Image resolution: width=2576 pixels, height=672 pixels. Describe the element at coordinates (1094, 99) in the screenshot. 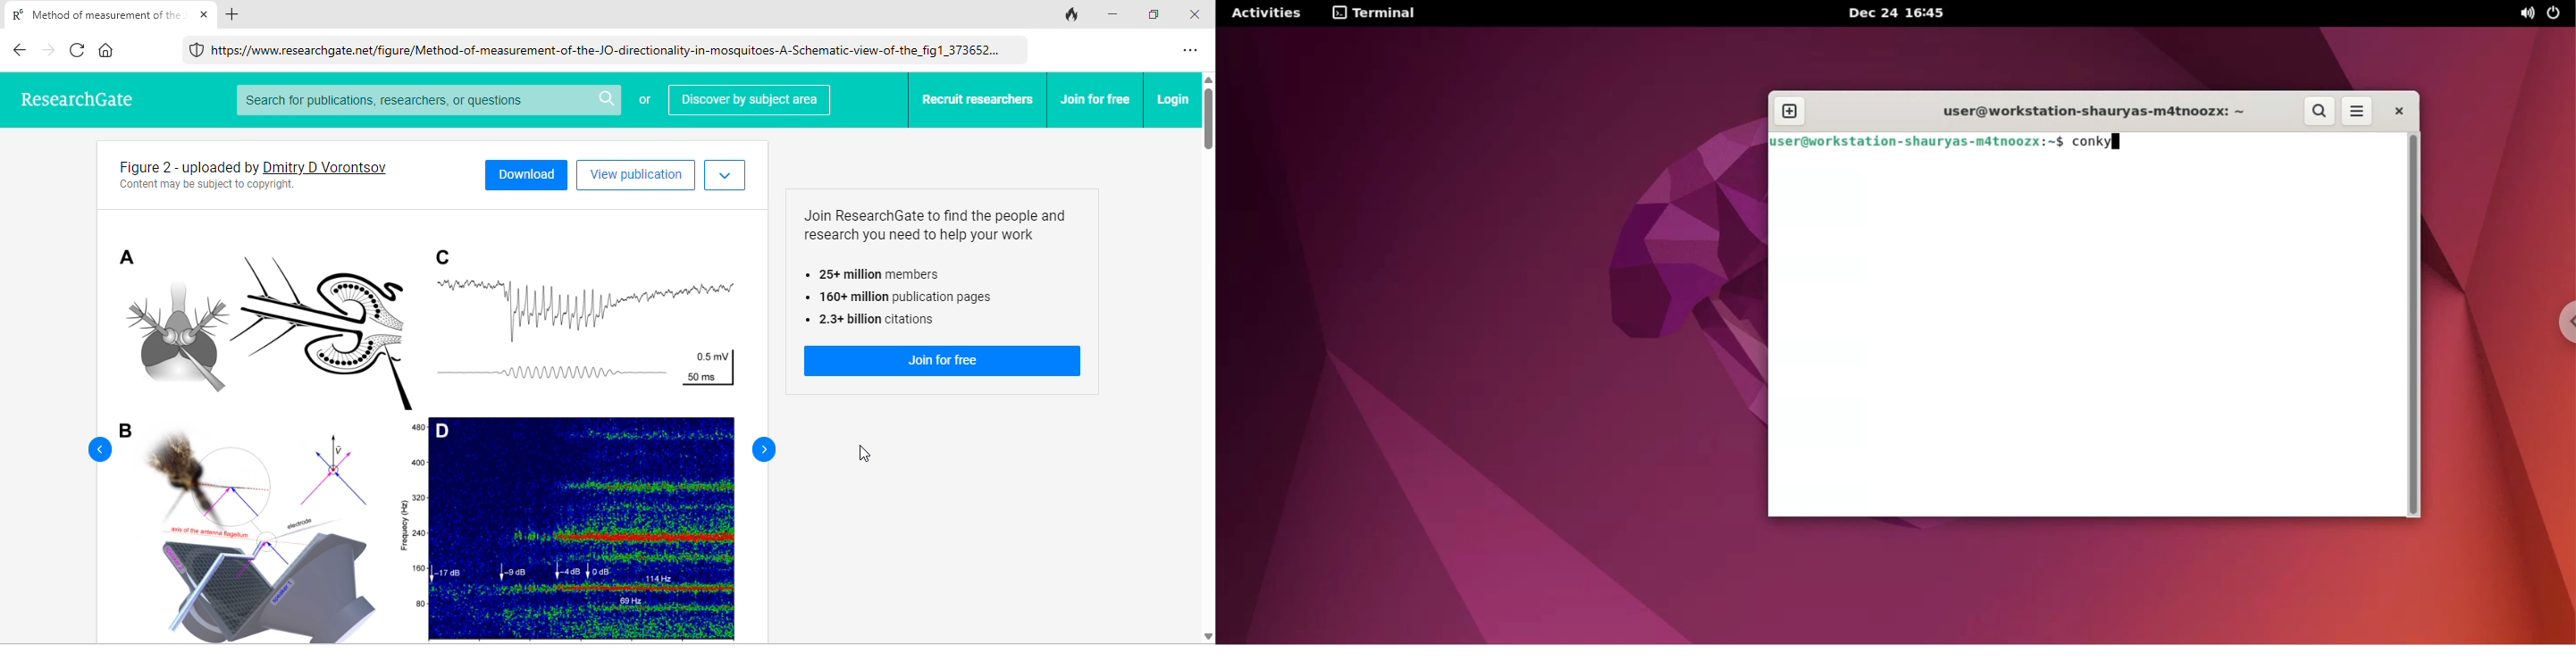

I see `join for free` at that location.